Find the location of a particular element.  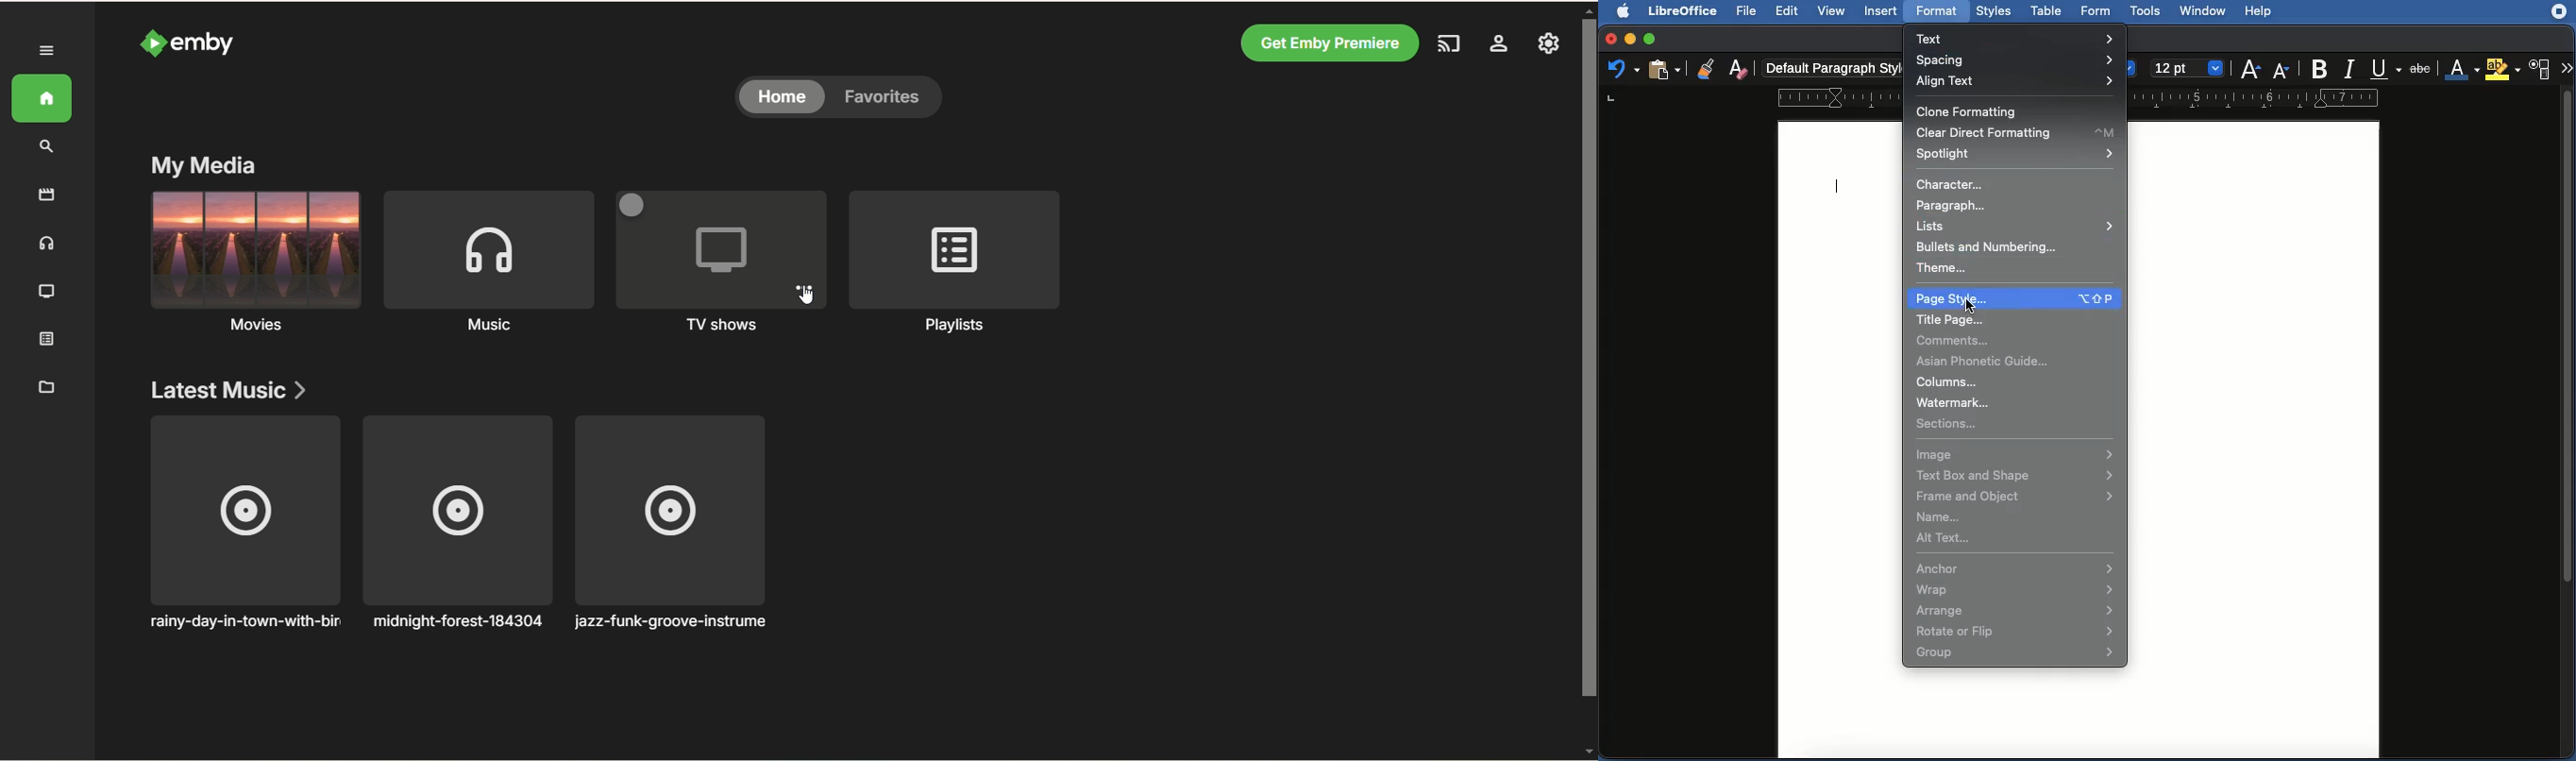

Highlighting is located at coordinates (2501, 69).